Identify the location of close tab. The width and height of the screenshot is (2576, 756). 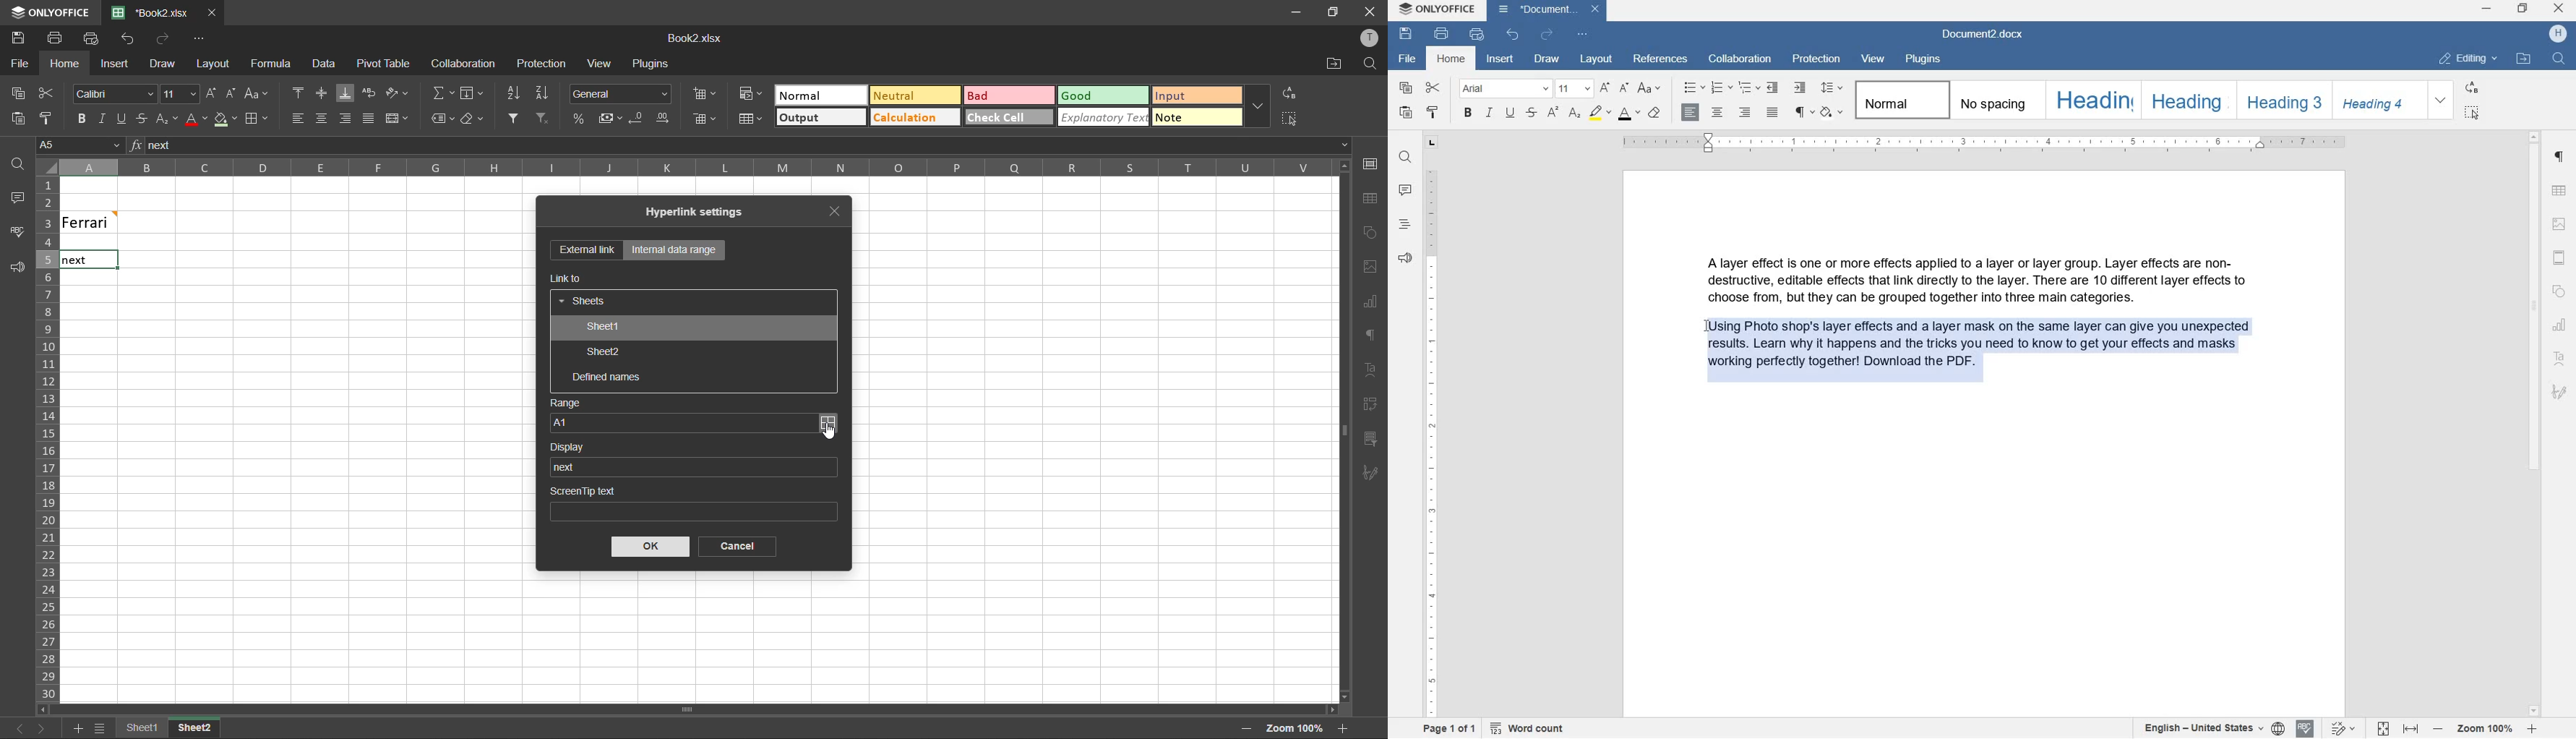
(214, 12).